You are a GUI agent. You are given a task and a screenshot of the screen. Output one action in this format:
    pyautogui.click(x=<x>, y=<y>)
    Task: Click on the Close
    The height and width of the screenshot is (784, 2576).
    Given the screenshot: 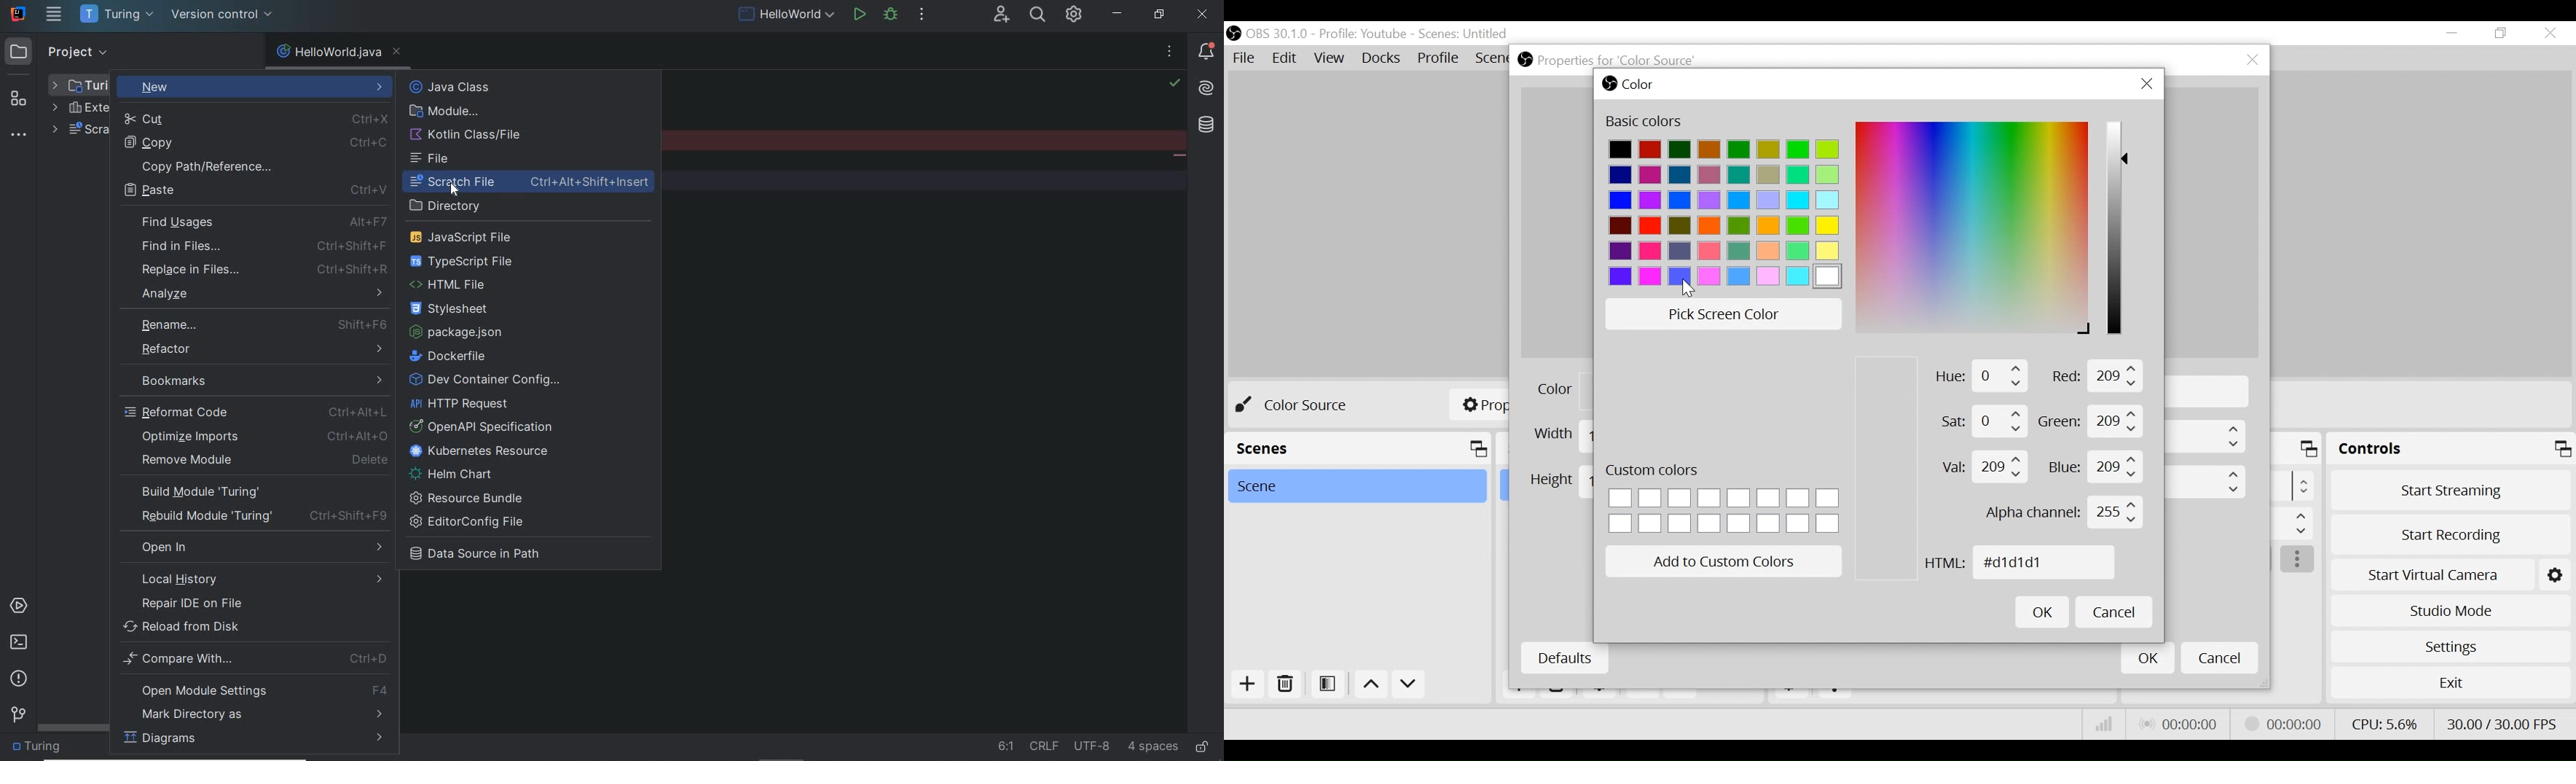 What is the action you would take?
    pyautogui.click(x=2253, y=61)
    